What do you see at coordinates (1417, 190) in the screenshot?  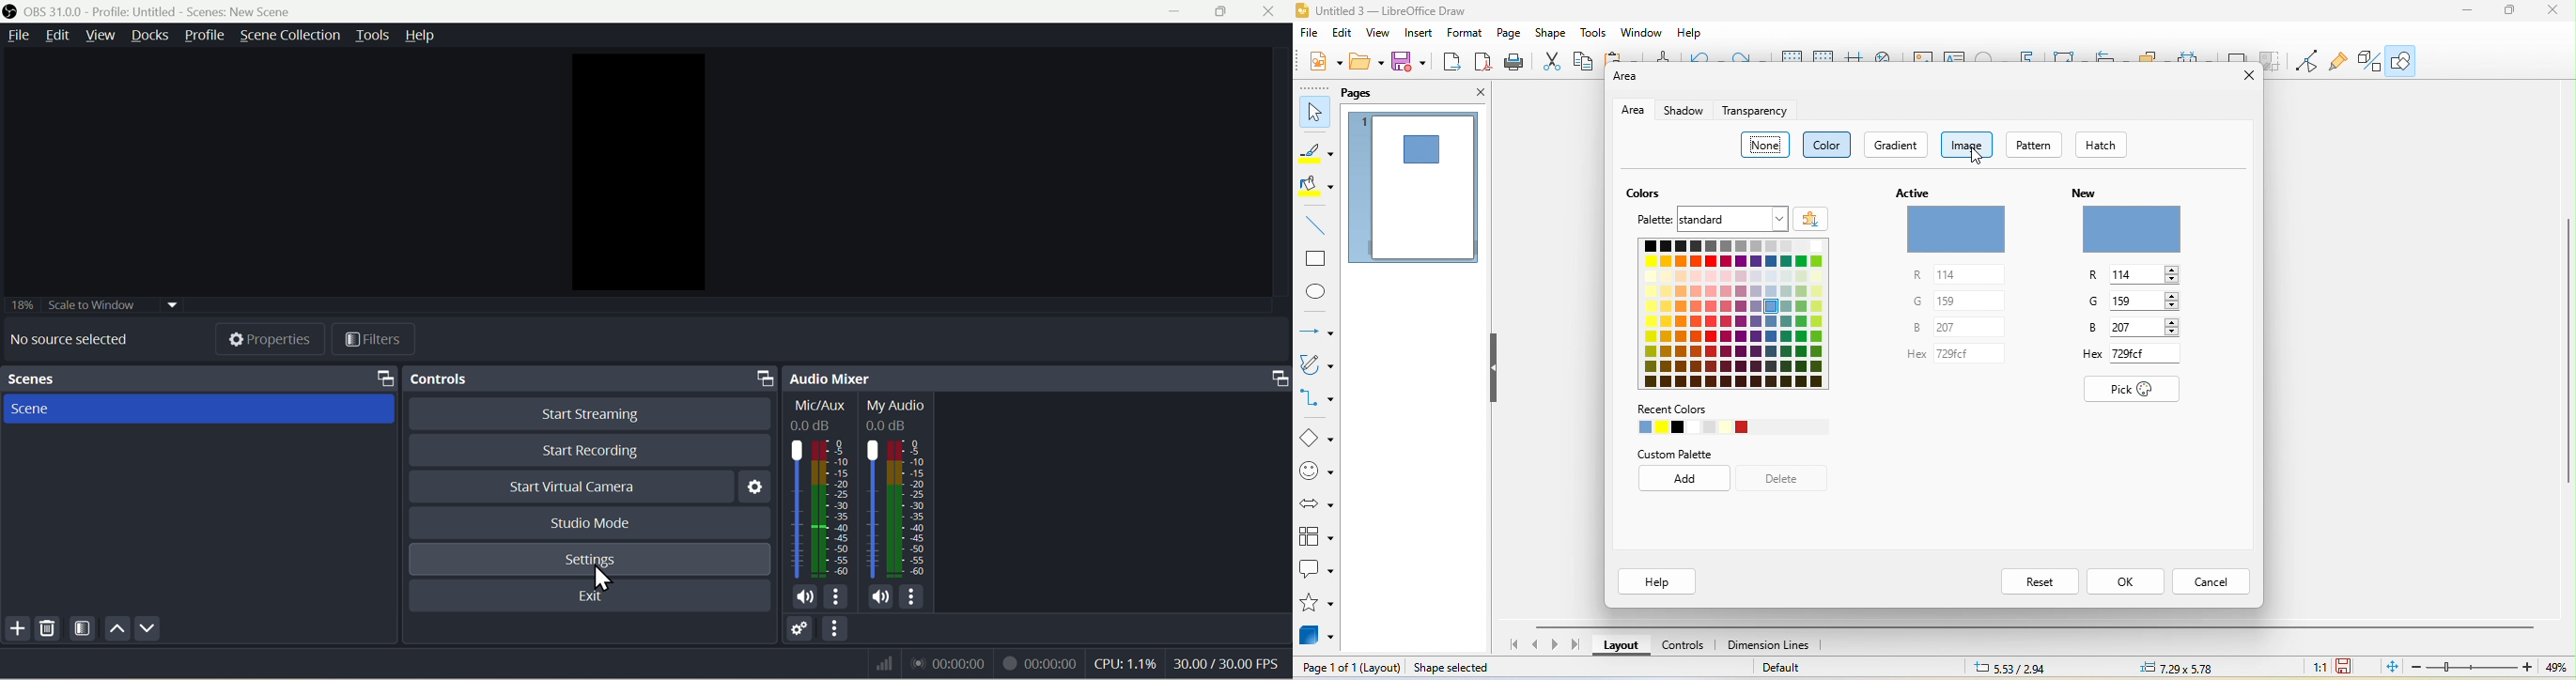 I see `page 1` at bounding box center [1417, 190].